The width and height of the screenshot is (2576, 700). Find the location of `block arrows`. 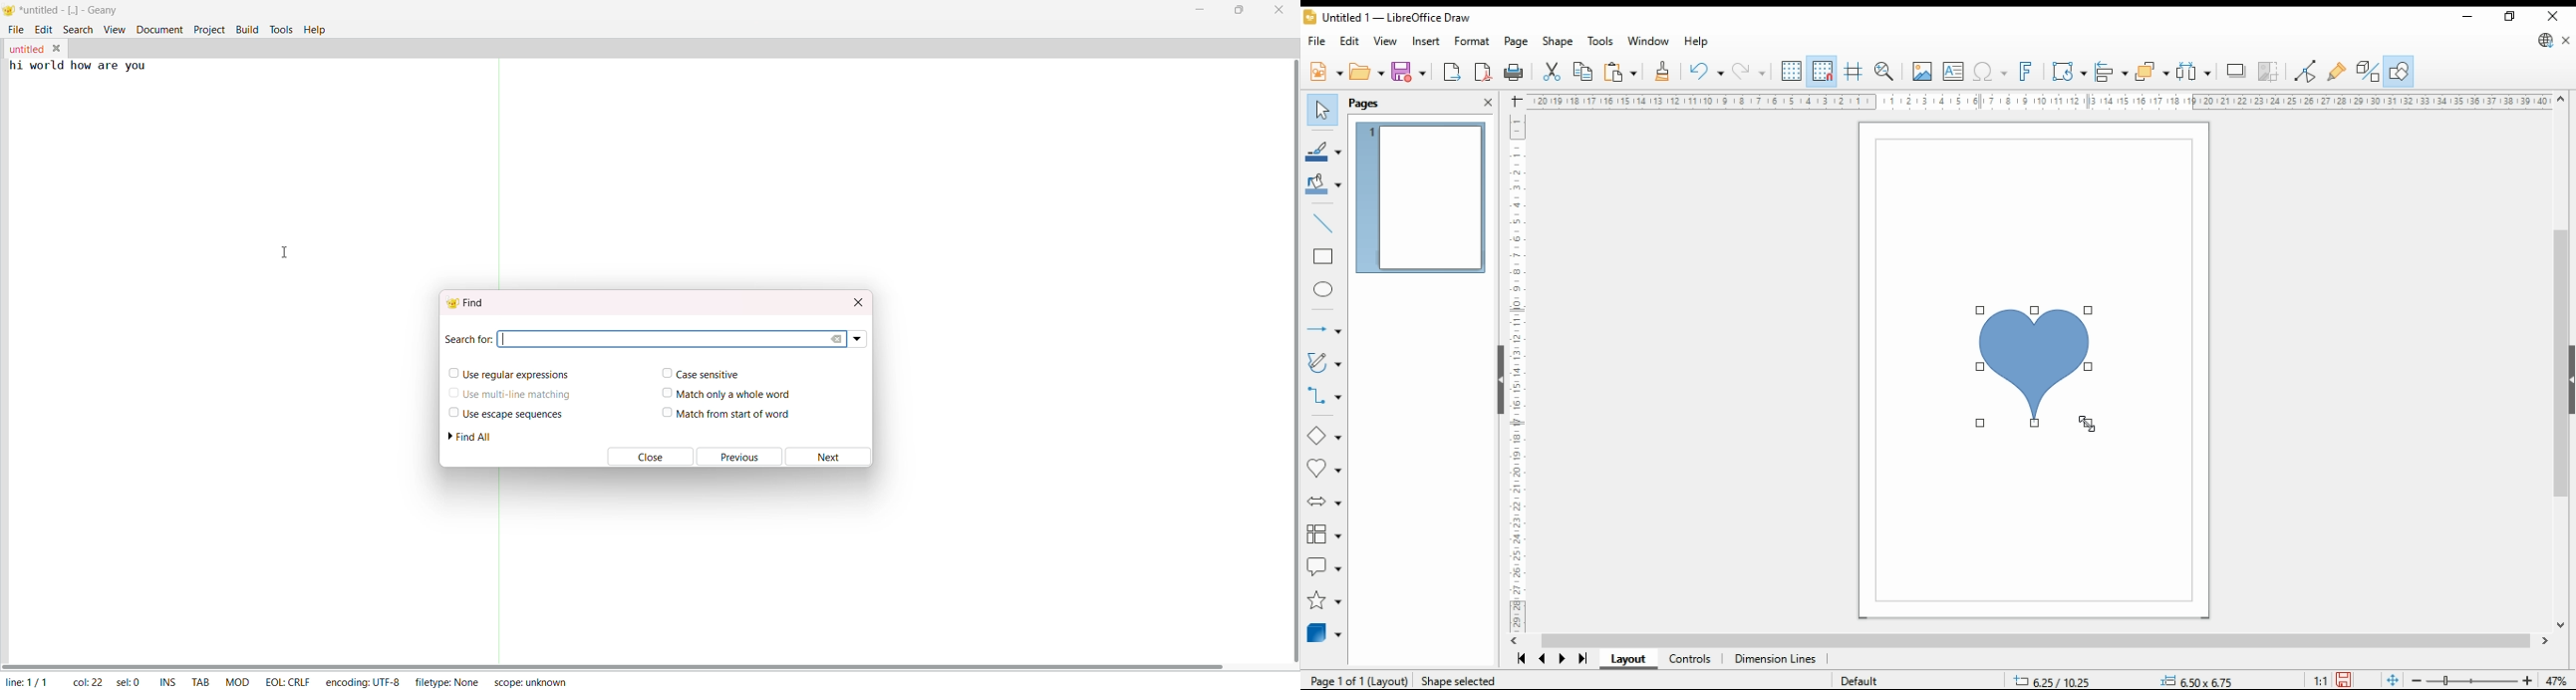

block arrows is located at coordinates (1322, 504).